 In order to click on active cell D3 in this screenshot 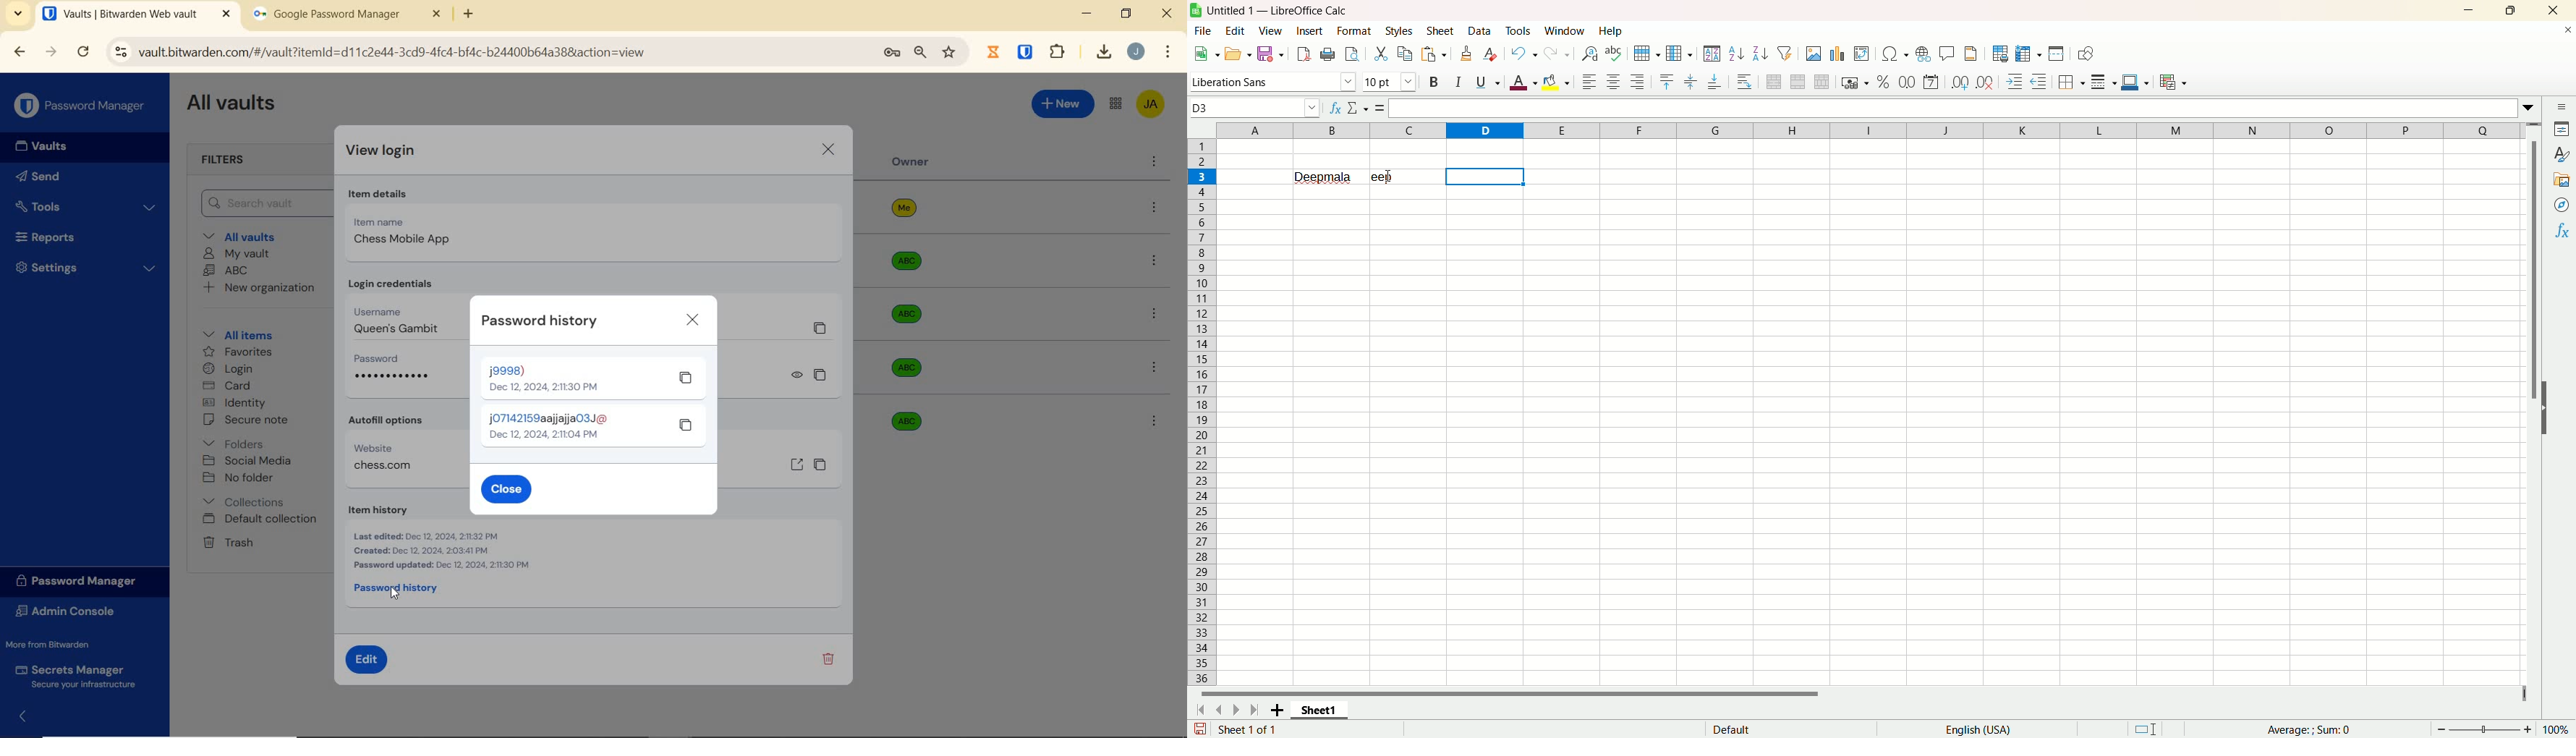, I will do `click(1255, 108)`.